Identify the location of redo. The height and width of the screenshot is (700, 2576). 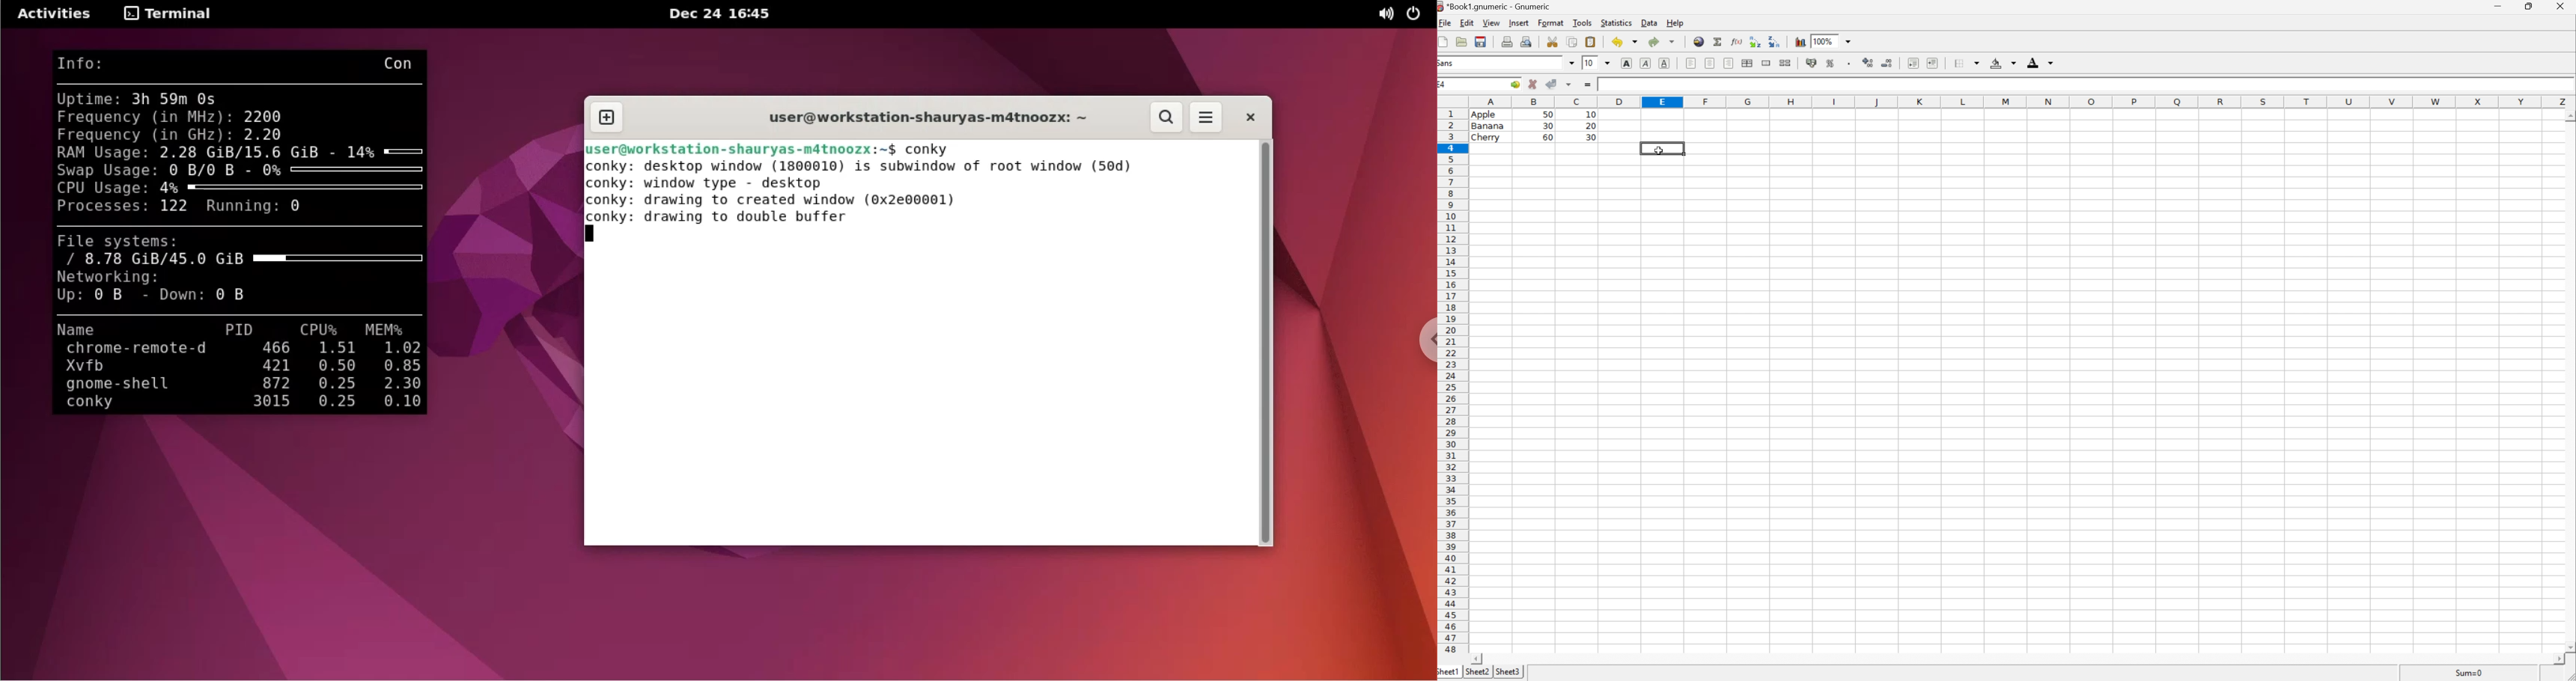
(1662, 42).